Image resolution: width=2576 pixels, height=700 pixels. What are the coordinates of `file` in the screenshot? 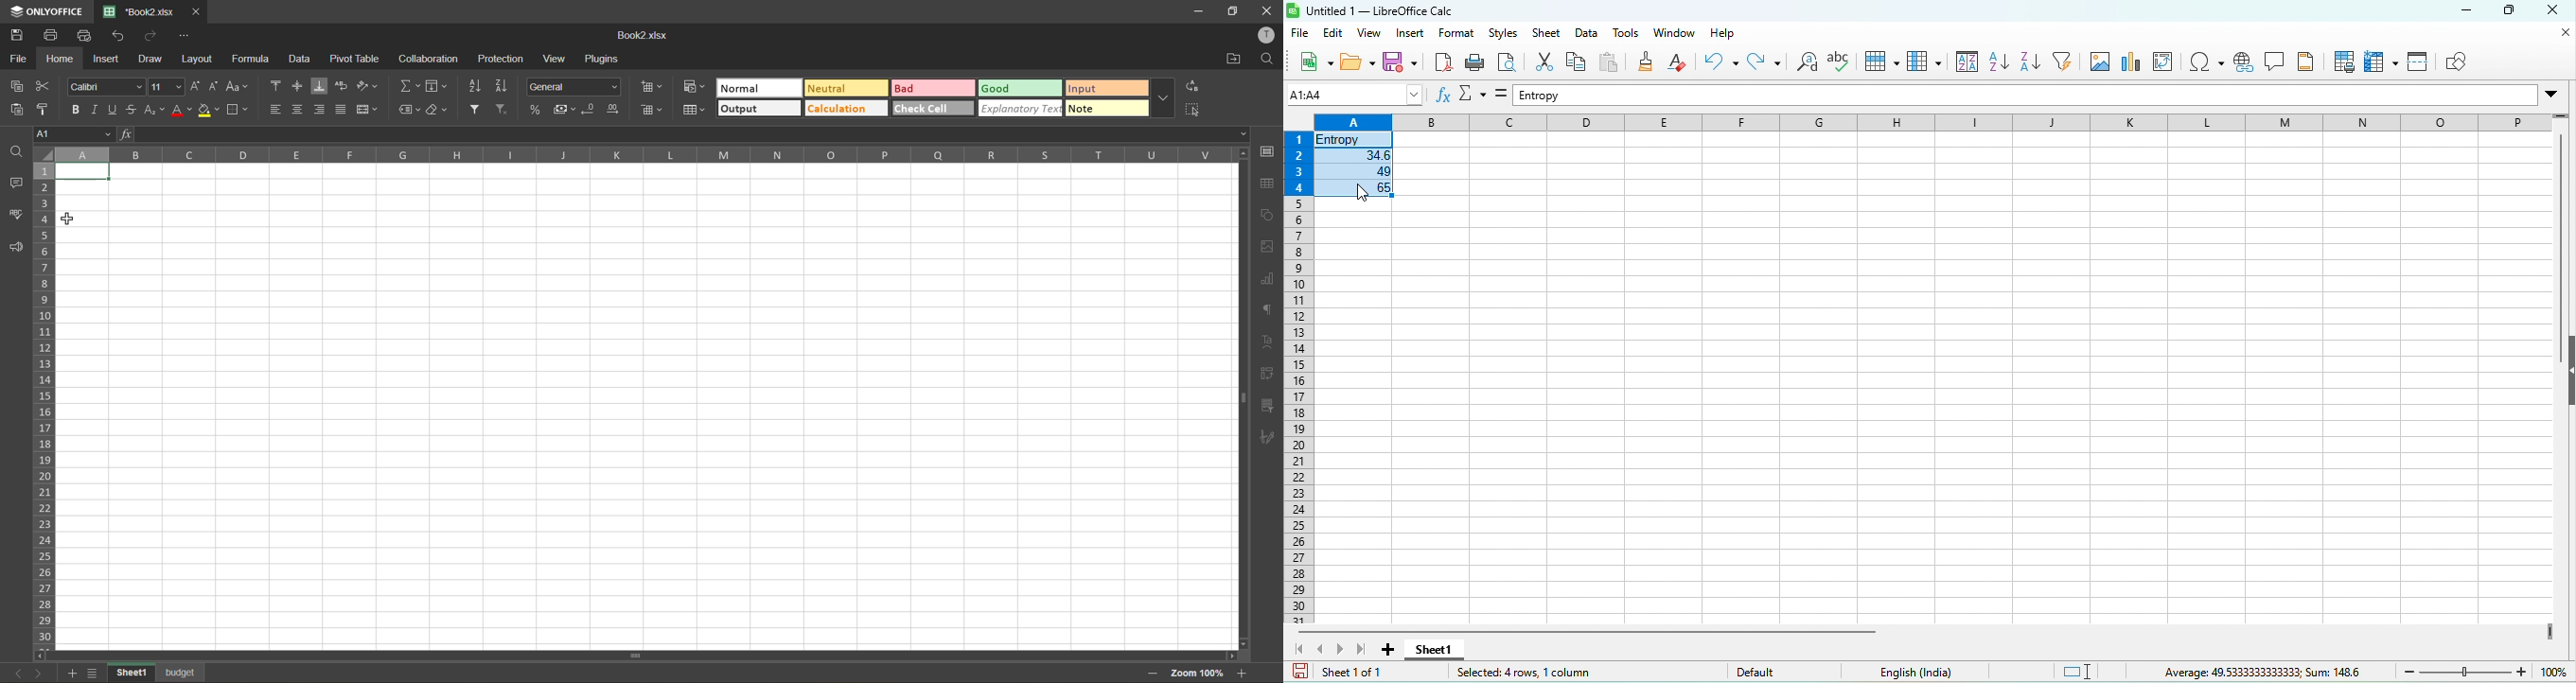 It's located at (1298, 35).